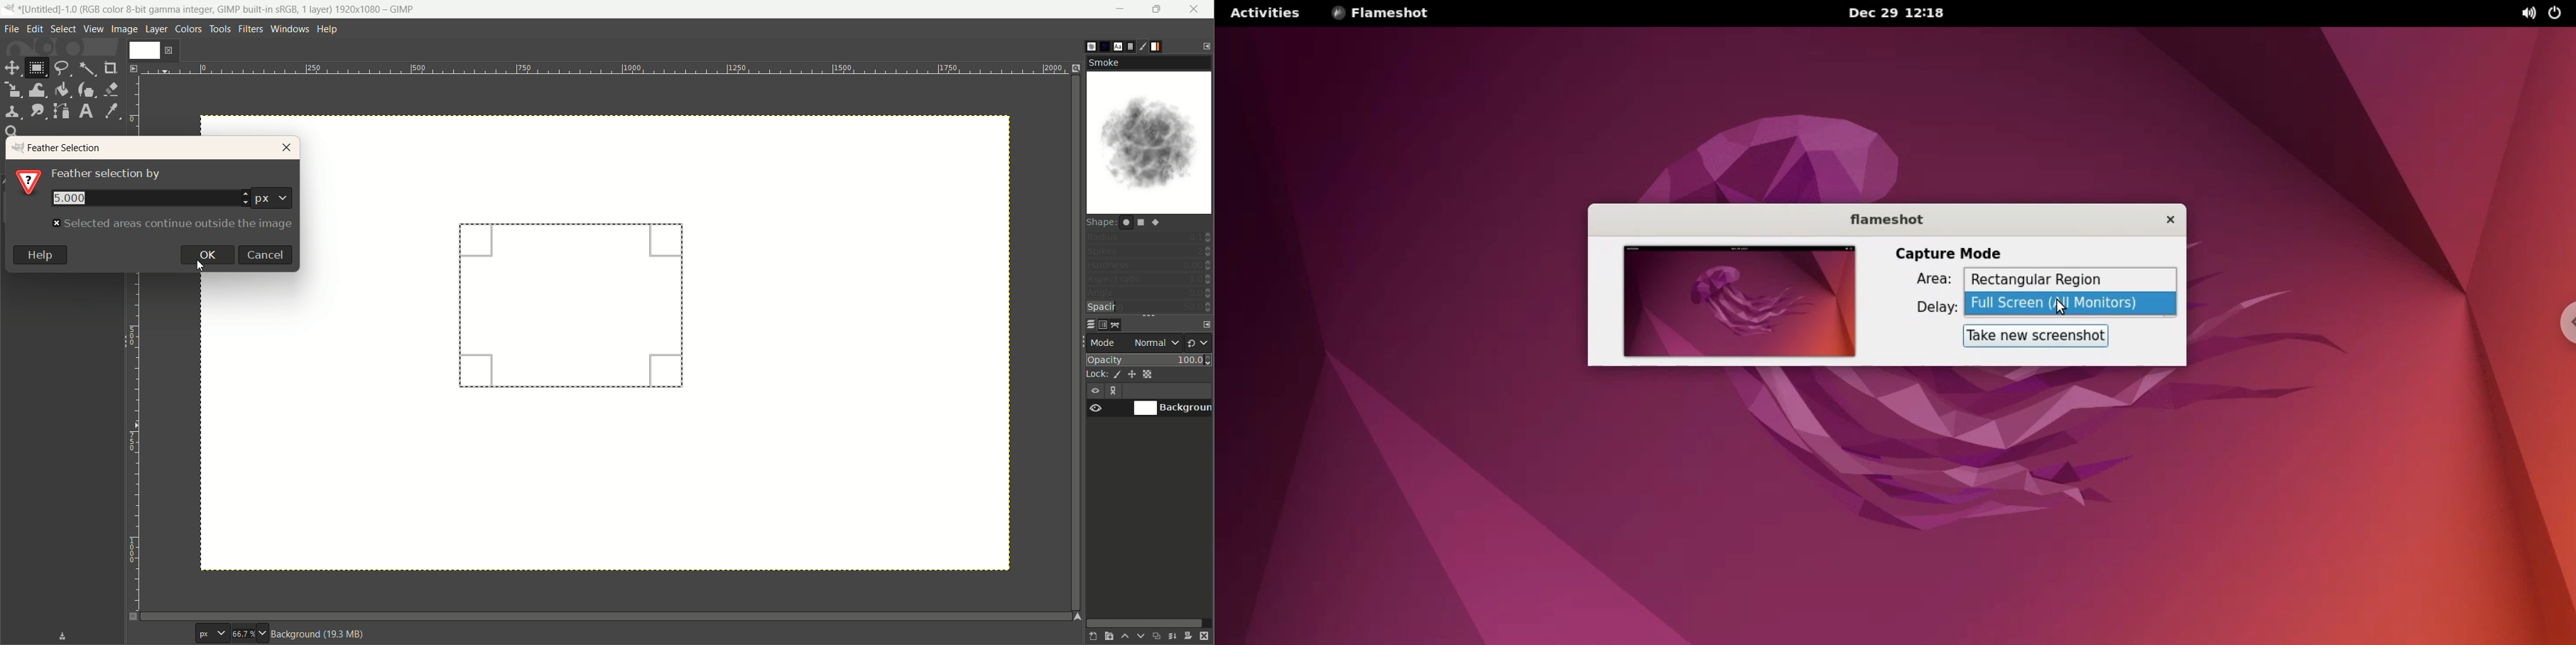  I want to click on radius, so click(1149, 238).